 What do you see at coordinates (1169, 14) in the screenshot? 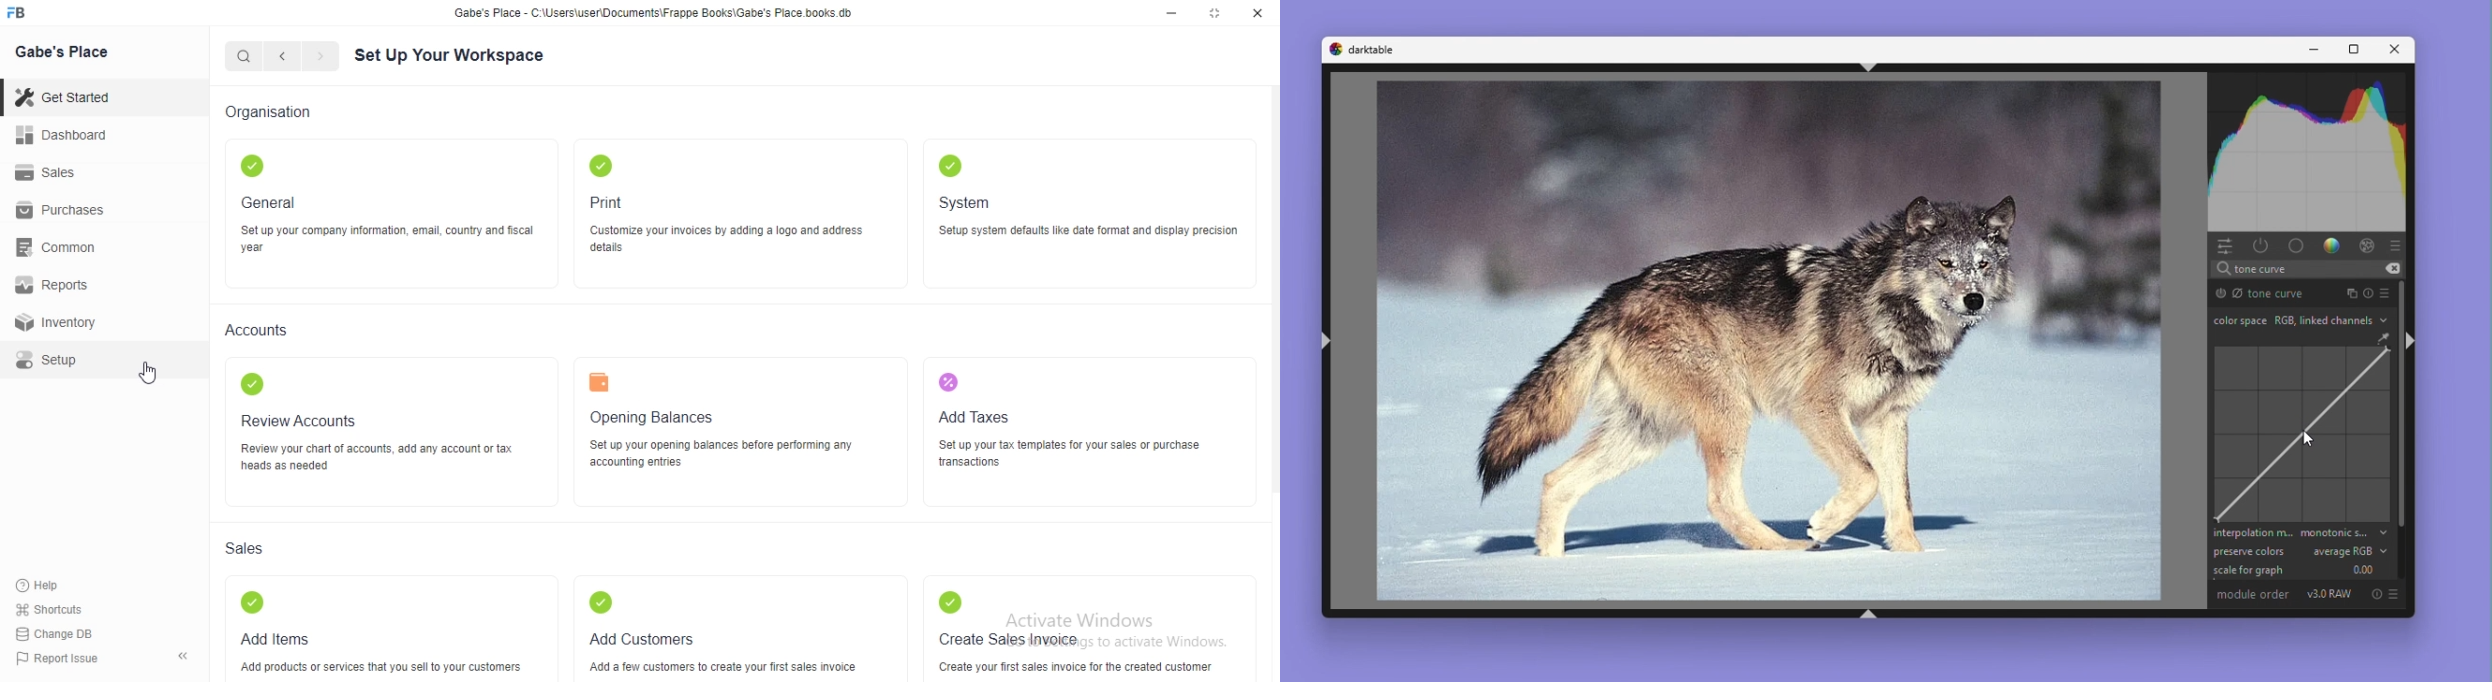
I see `minimize` at bounding box center [1169, 14].